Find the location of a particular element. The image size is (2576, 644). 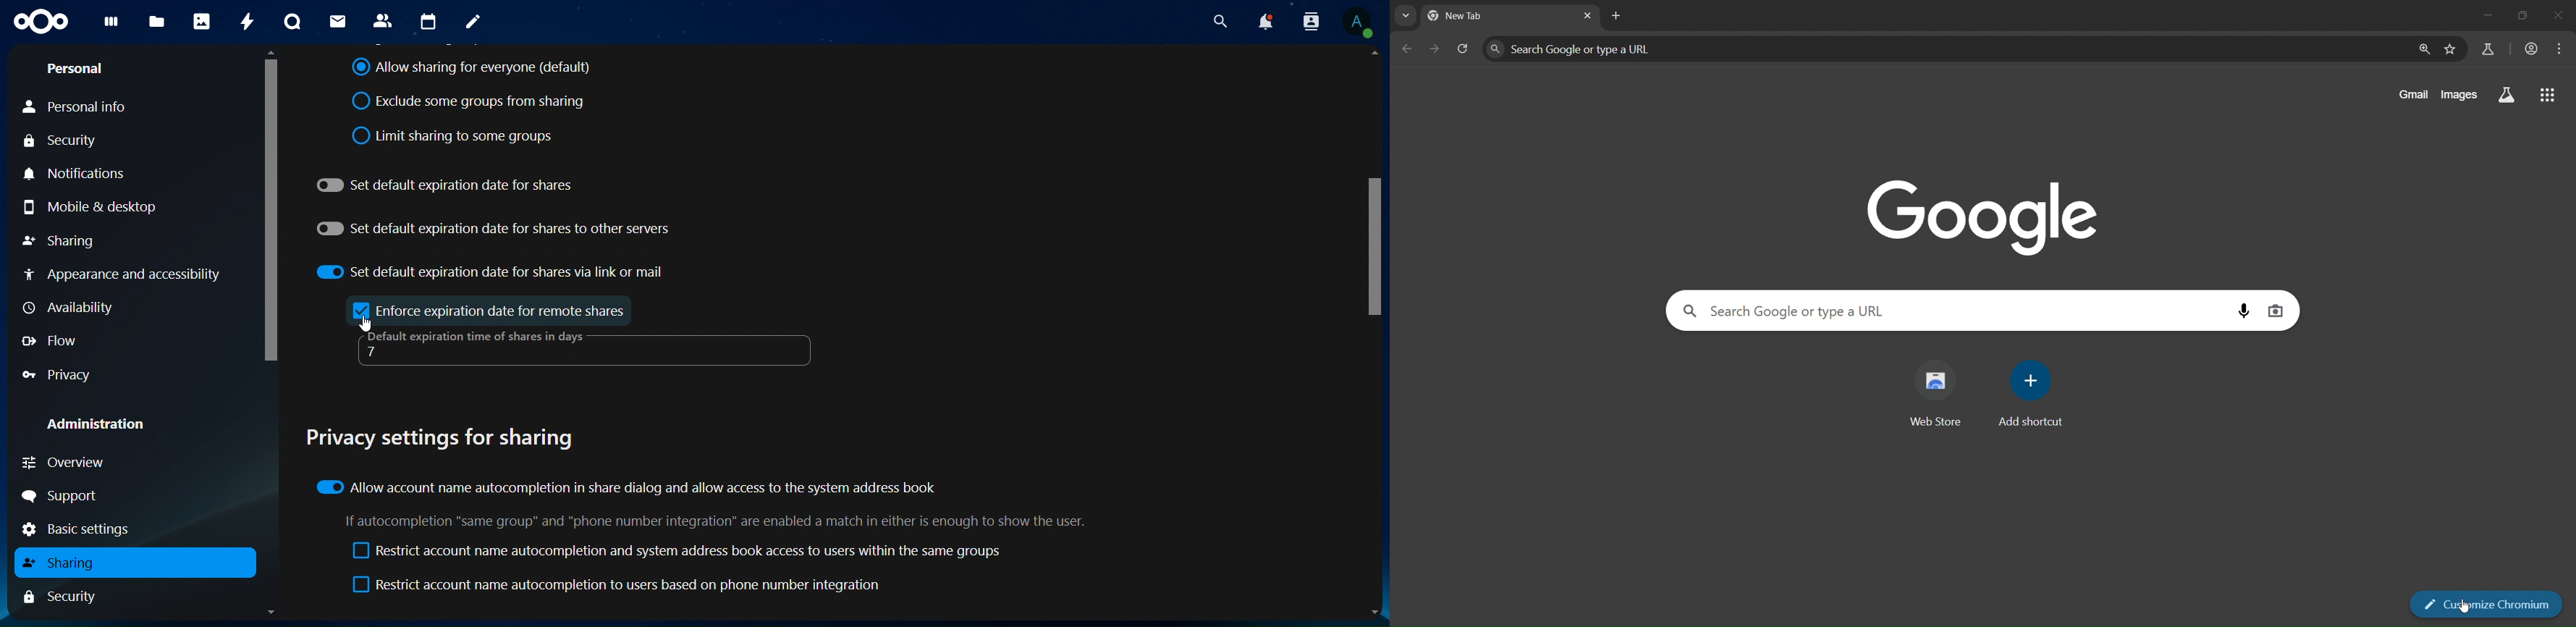

View Profile is located at coordinates (1358, 24).